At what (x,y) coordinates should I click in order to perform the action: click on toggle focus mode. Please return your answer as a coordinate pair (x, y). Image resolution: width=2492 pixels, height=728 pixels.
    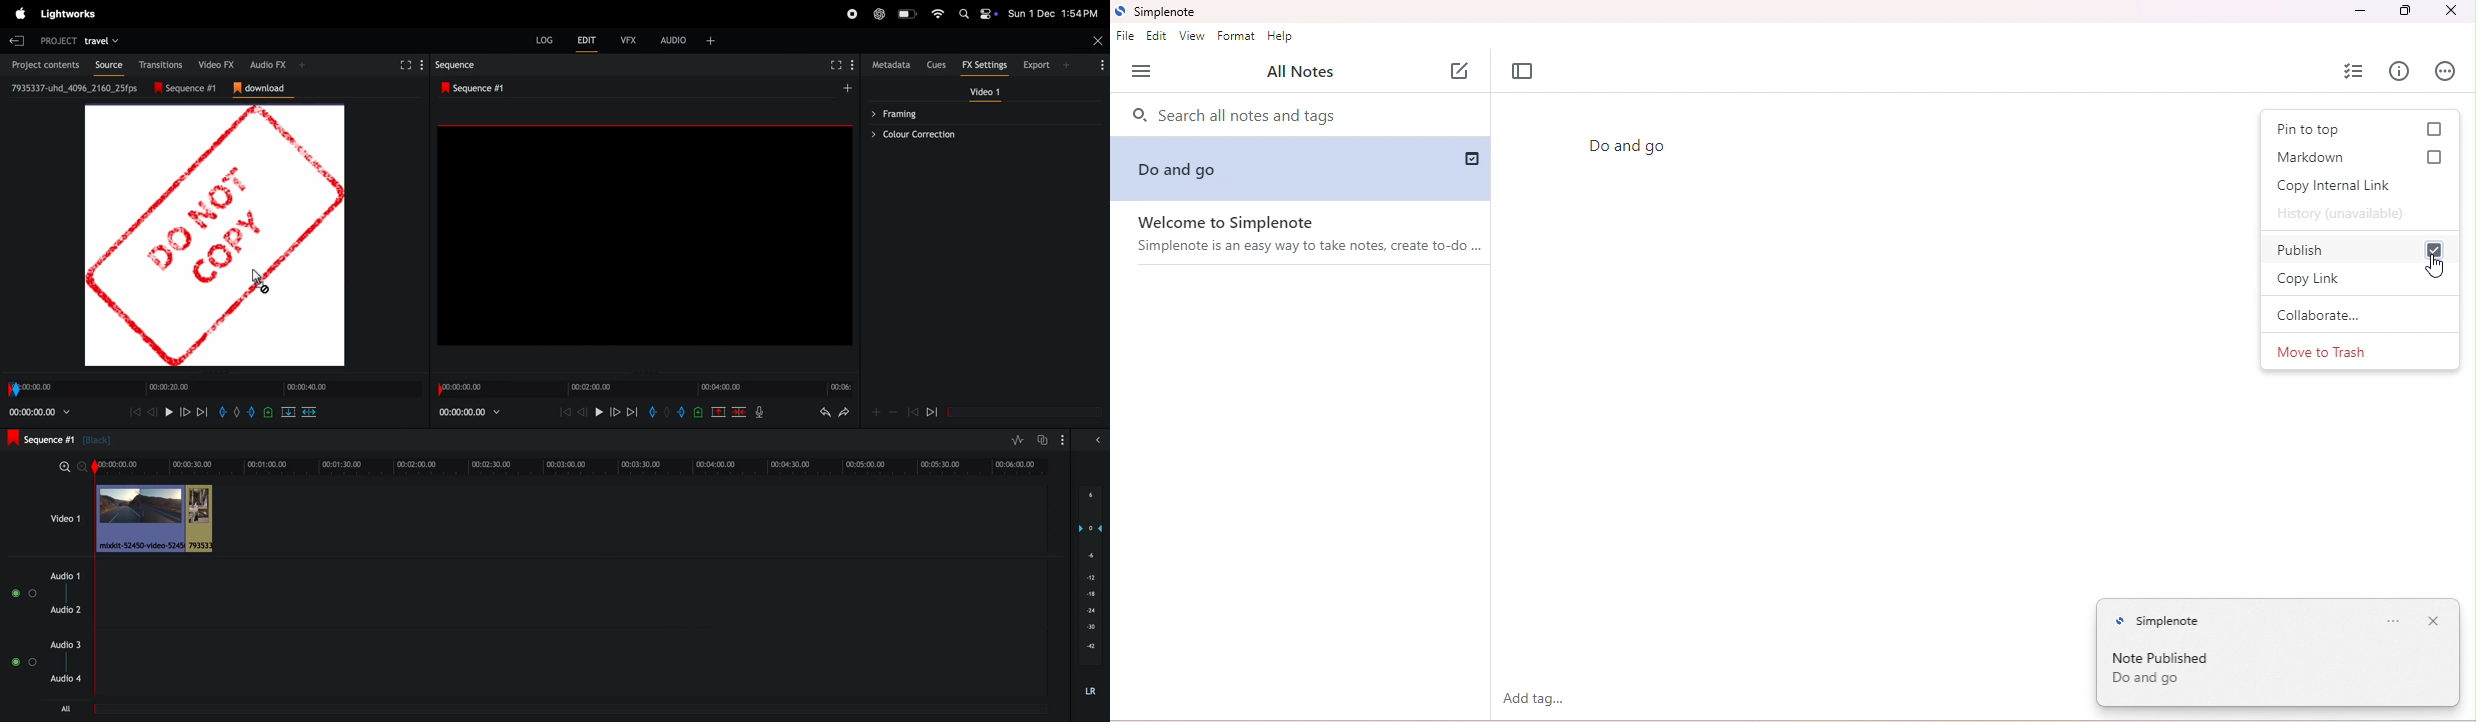
    Looking at the image, I should click on (1524, 72).